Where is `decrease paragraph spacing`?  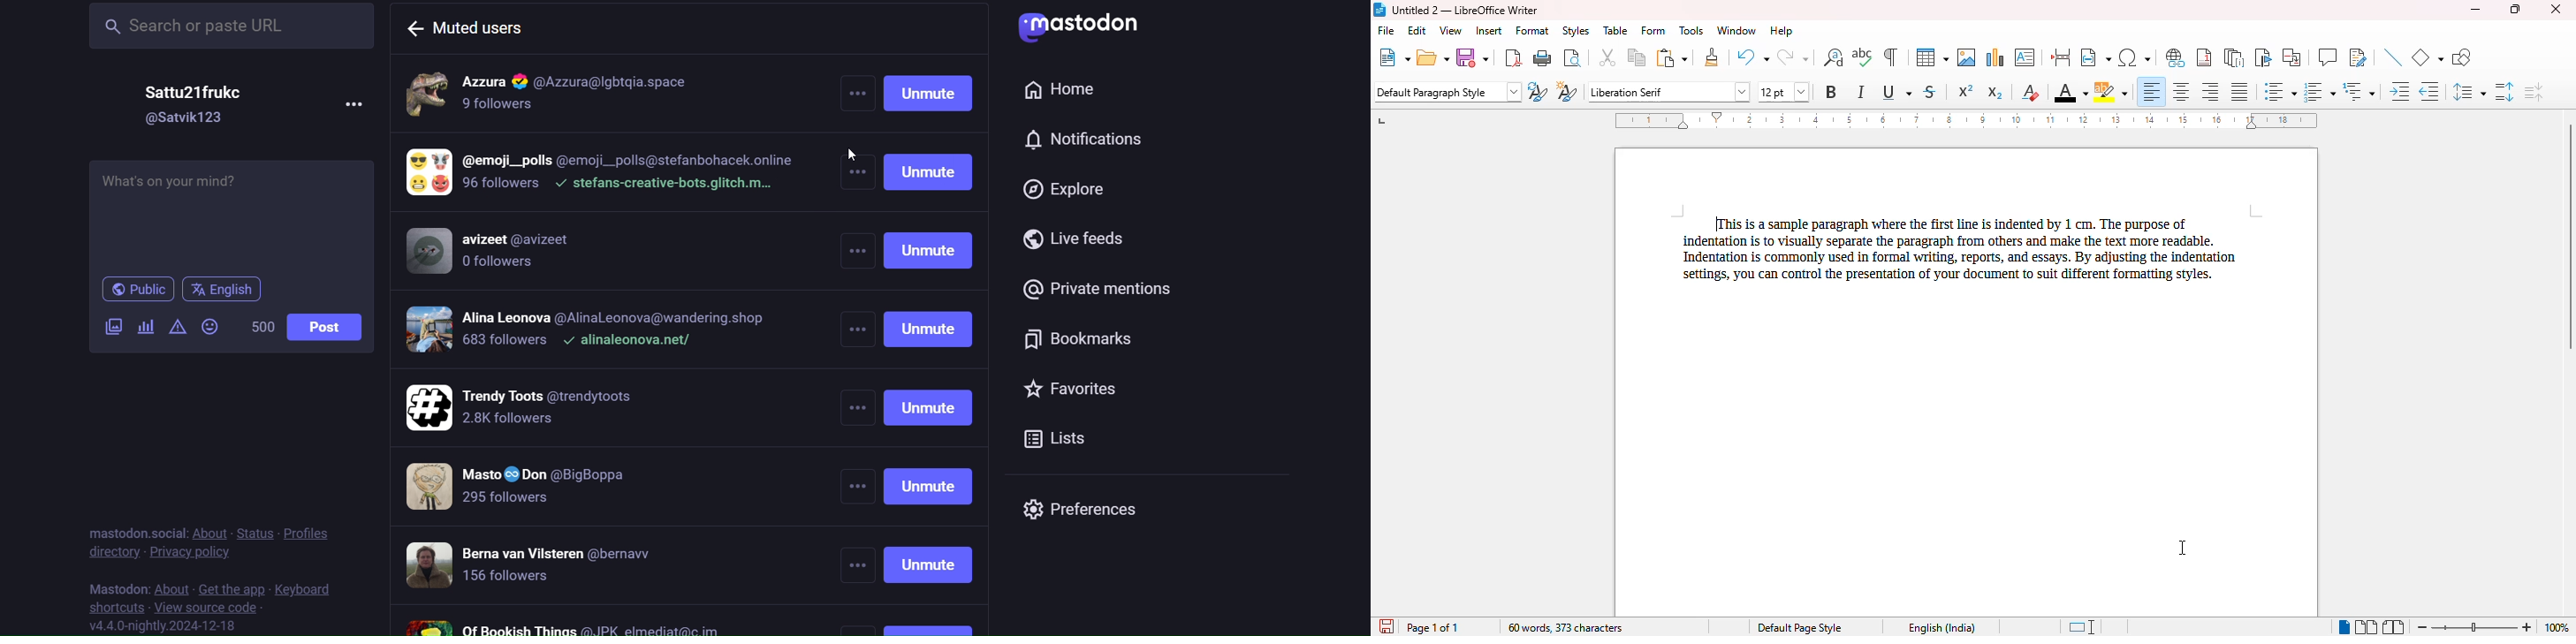
decrease paragraph spacing is located at coordinates (2533, 91).